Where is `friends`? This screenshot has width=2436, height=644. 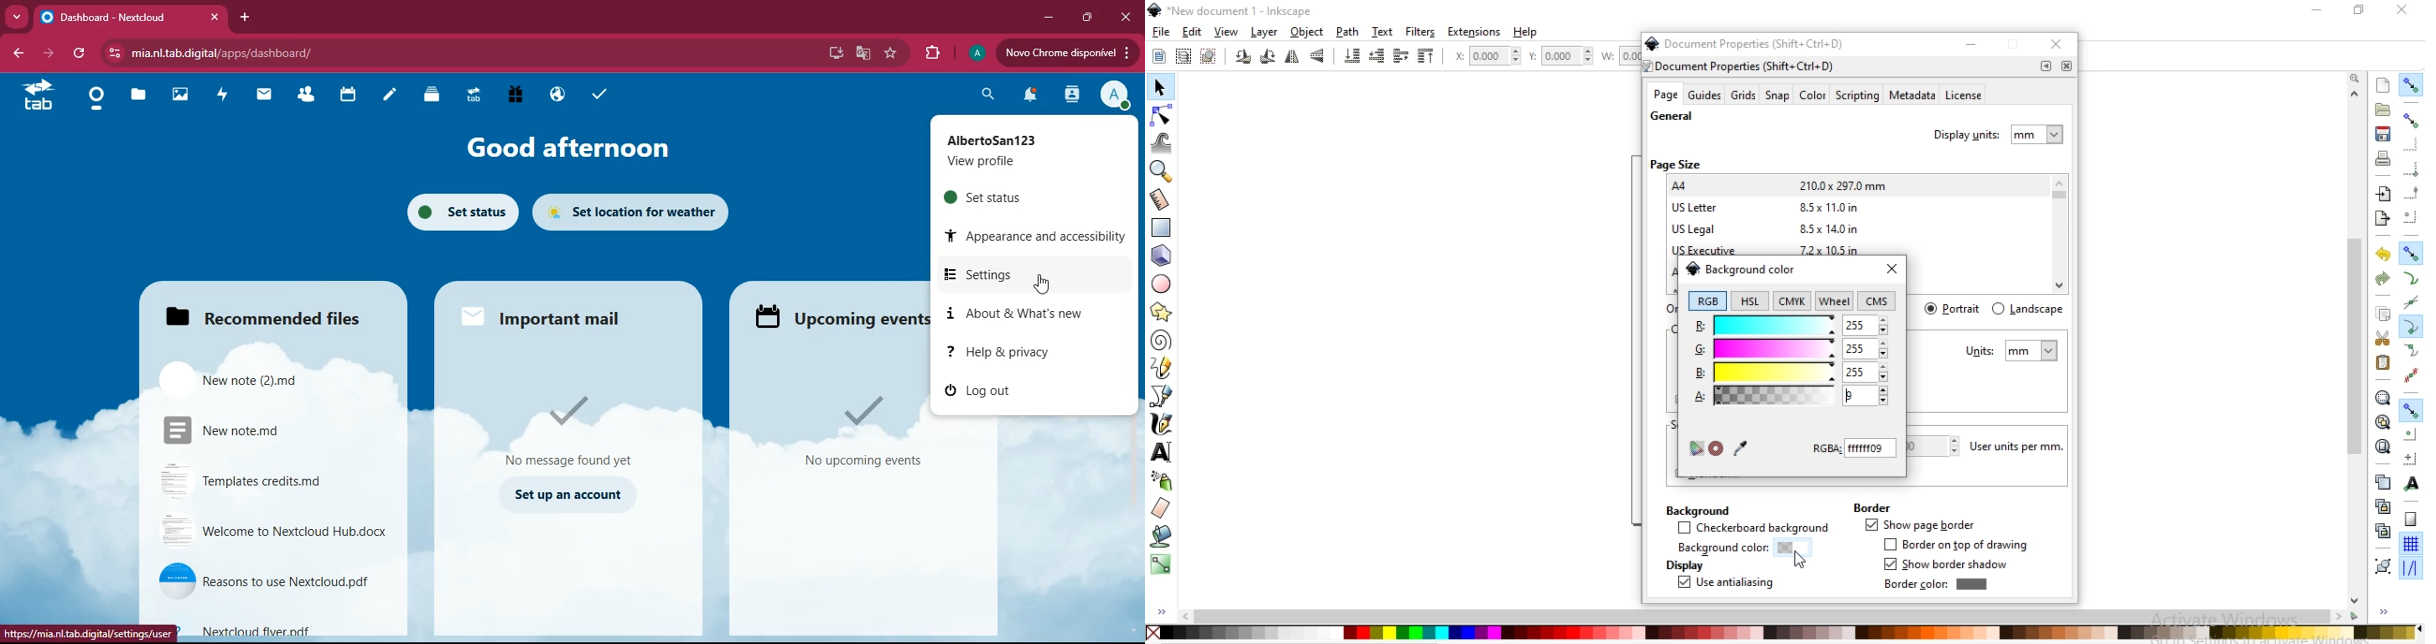
friends is located at coordinates (311, 96).